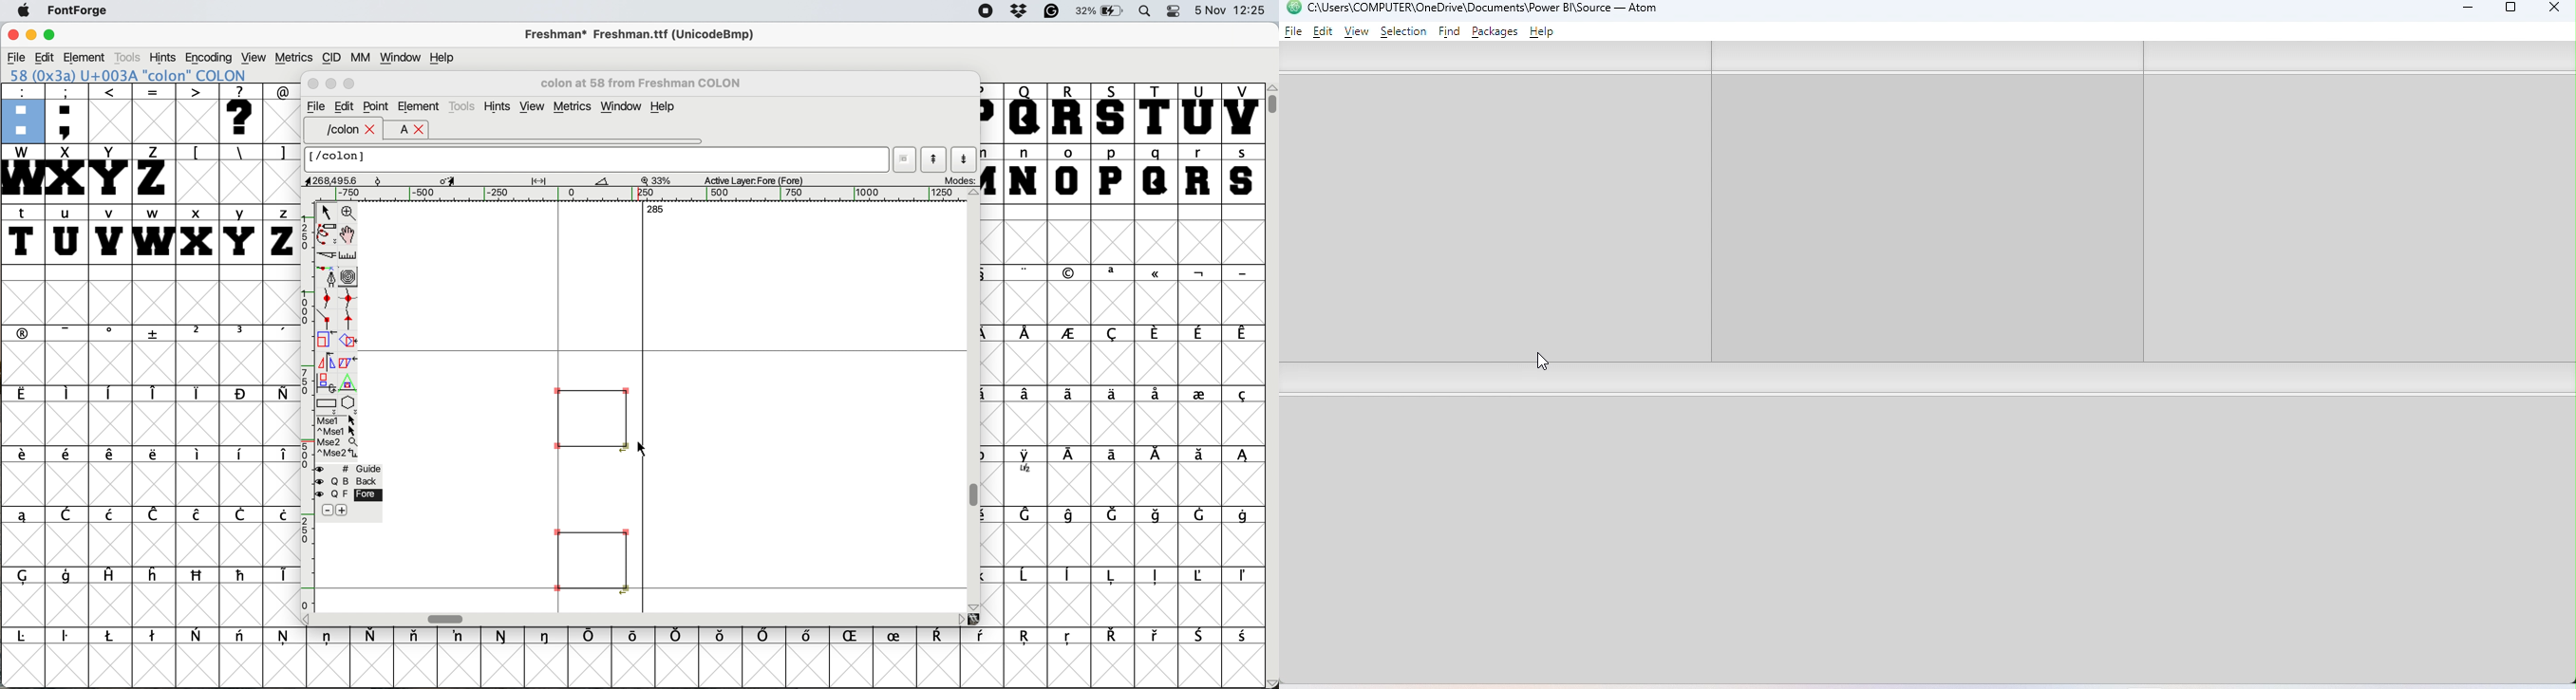 The height and width of the screenshot is (700, 2576). I want to click on symbol, so click(1155, 333).